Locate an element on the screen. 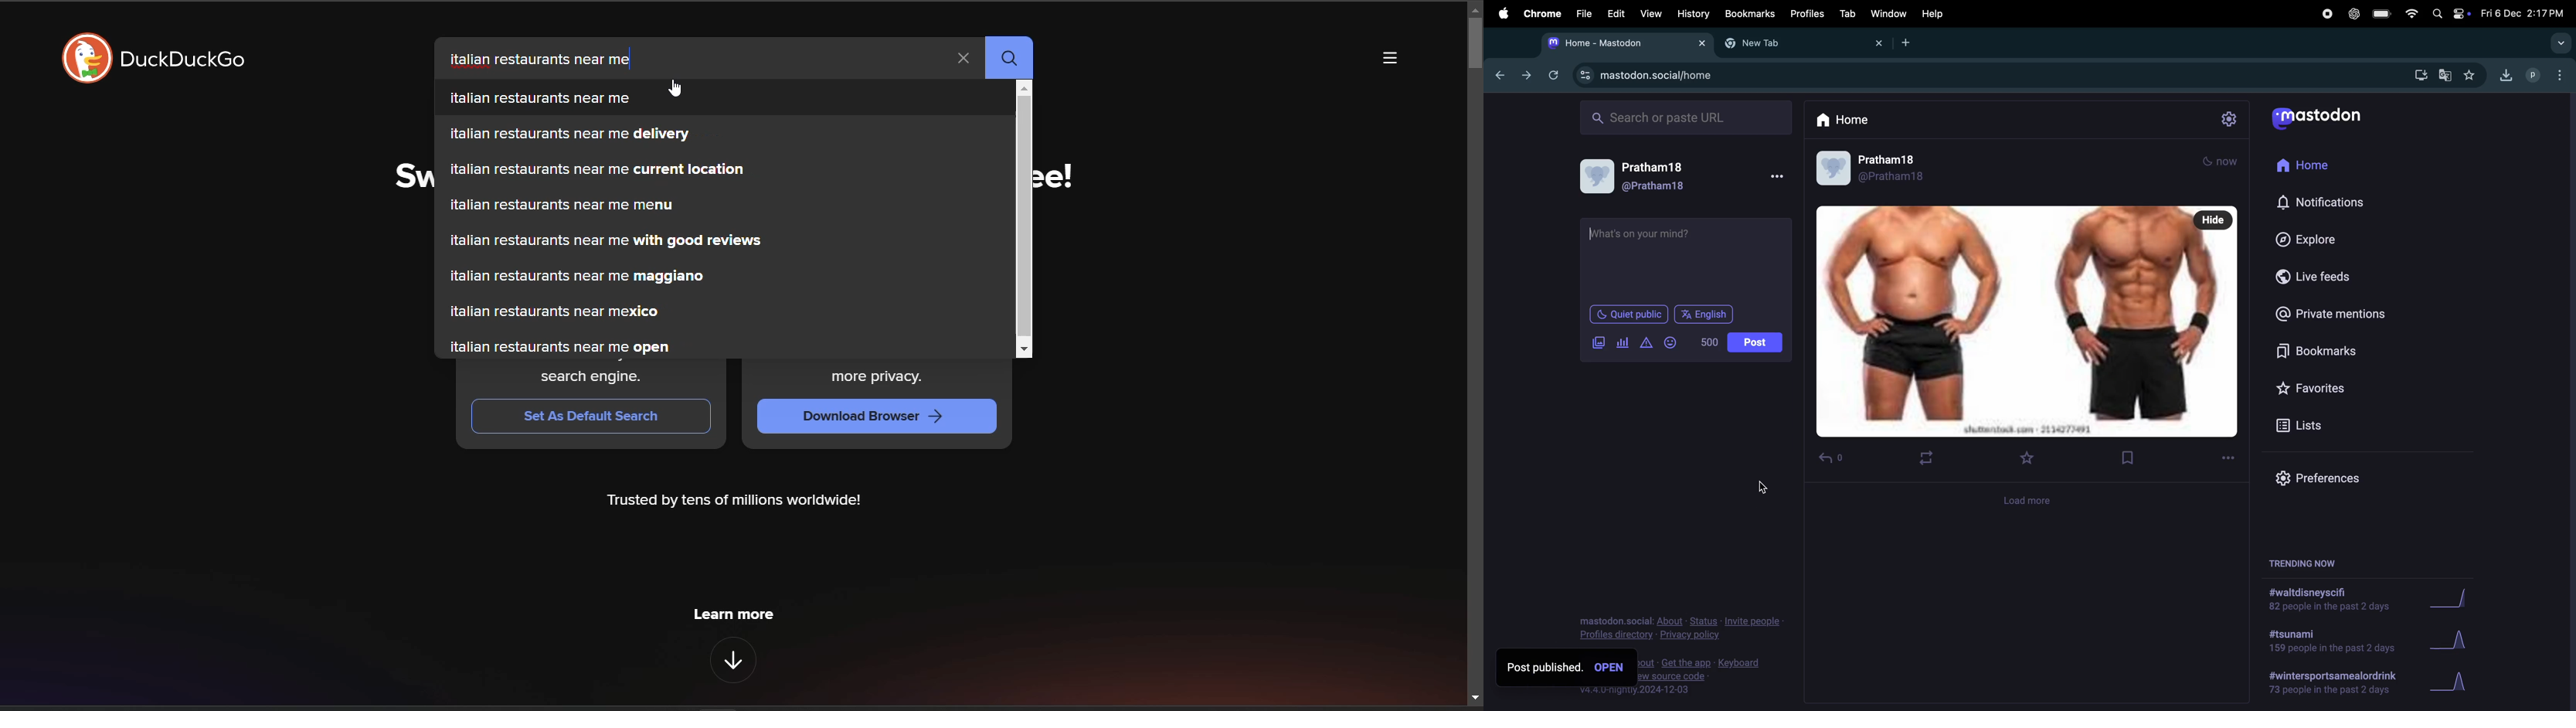 This screenshot has width=2576, height=728. Graph is located at coordinates (2462, 679).